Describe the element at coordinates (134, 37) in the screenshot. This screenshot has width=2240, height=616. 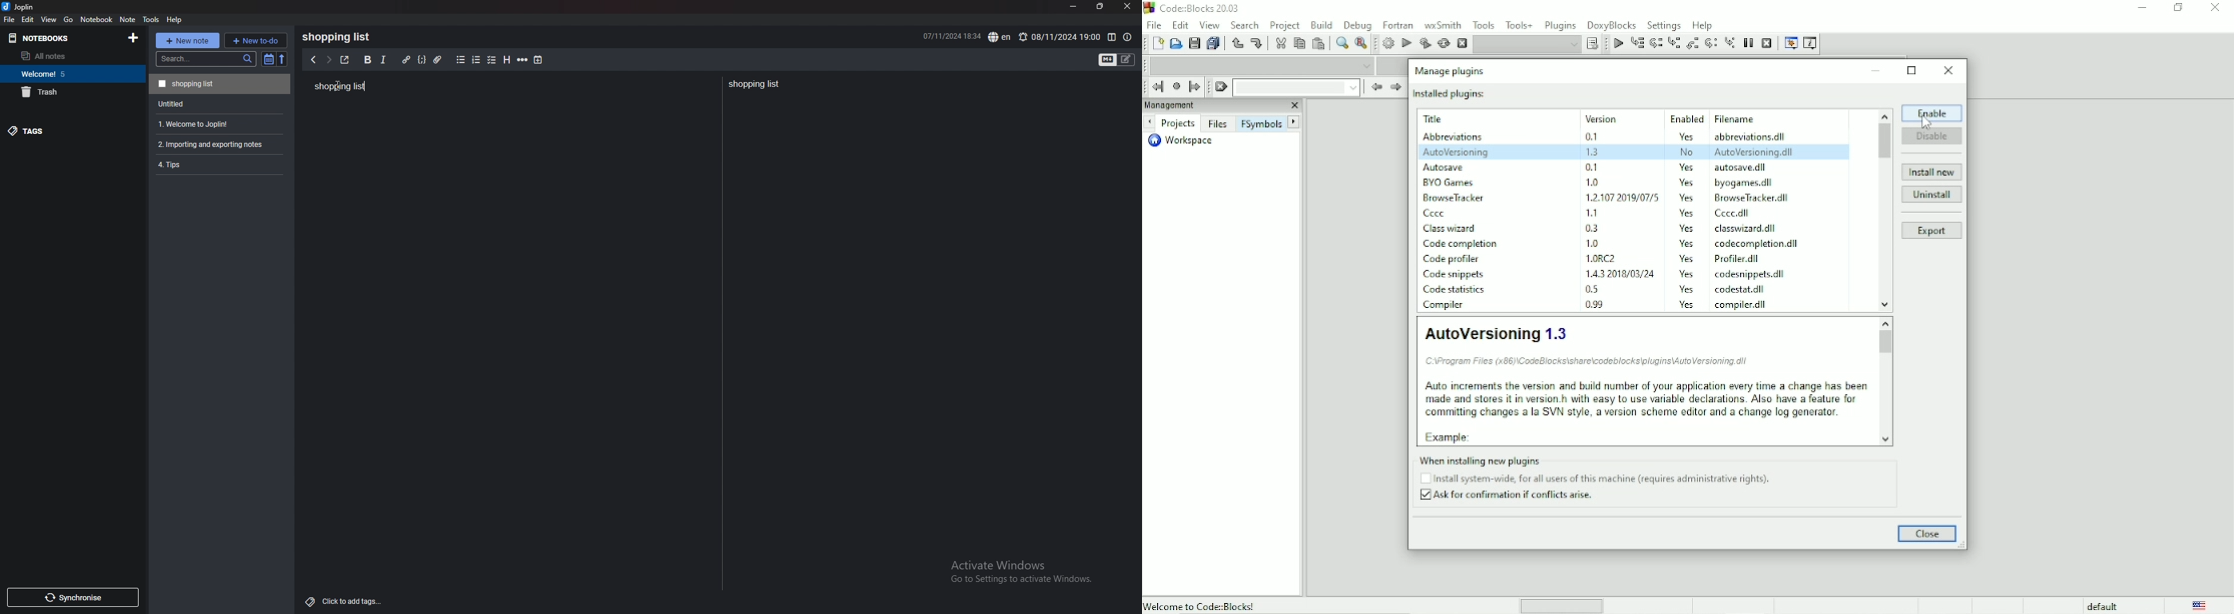
I see `add notebooks` at that location.